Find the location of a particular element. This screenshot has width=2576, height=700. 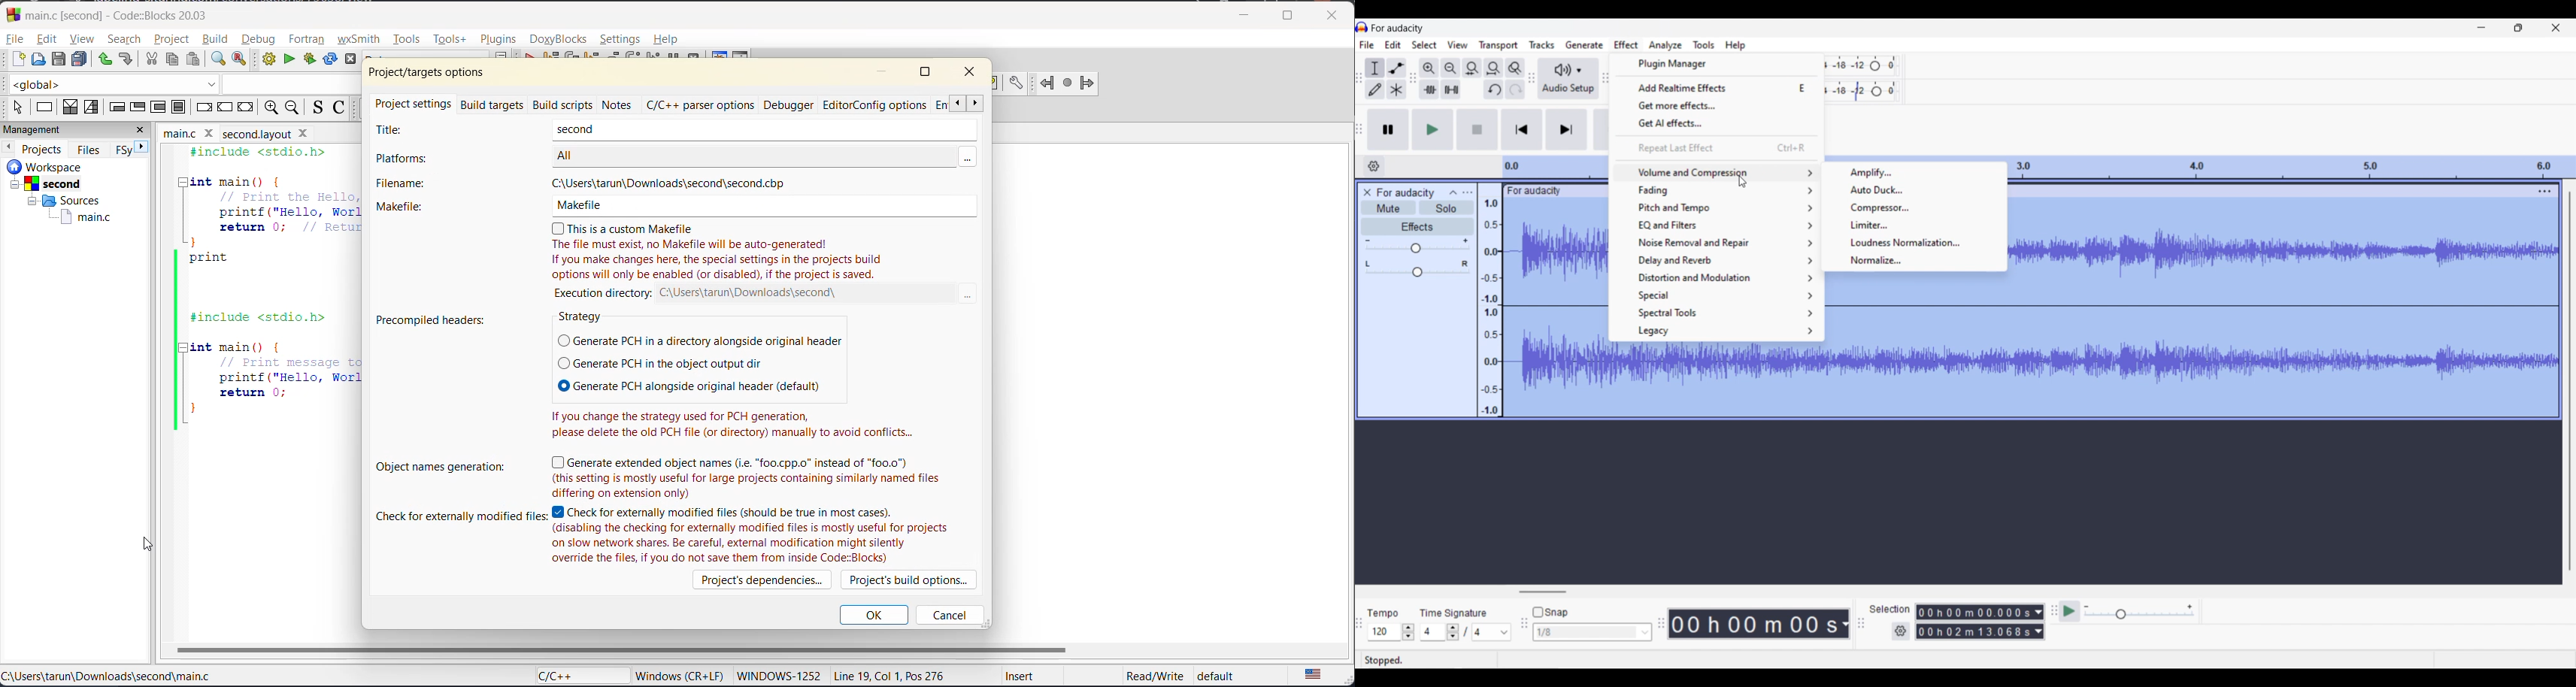

Fit selection to width is located at coordinates (1473, 68).